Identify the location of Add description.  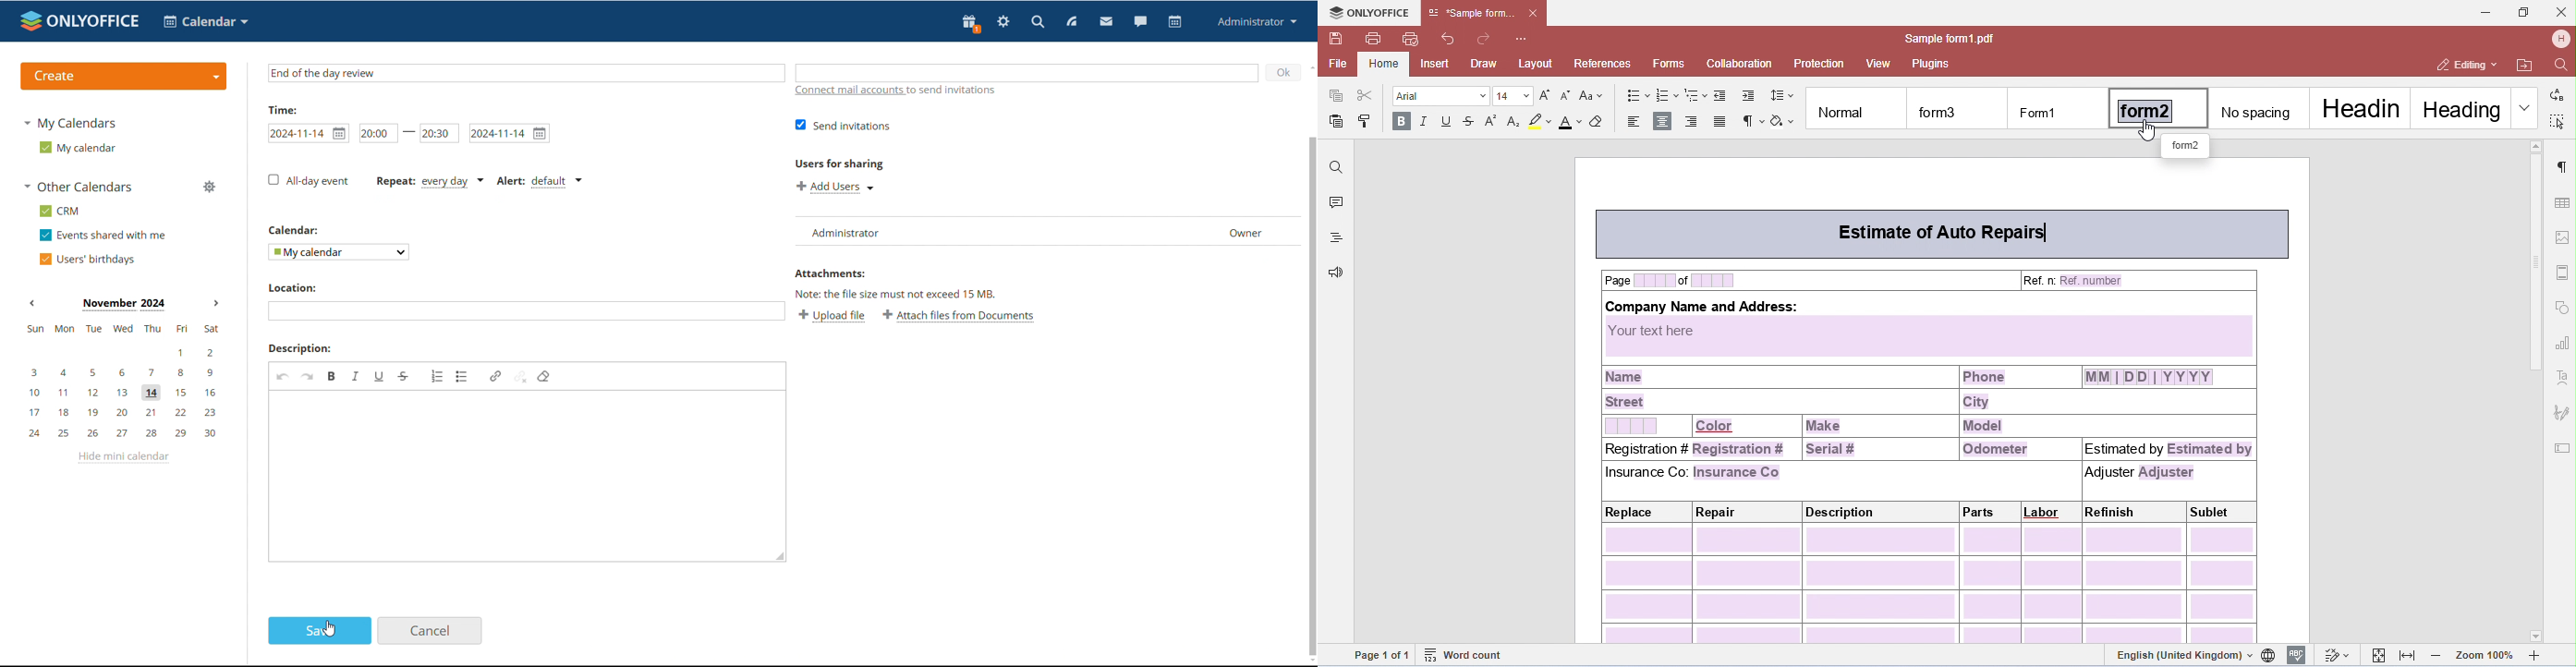
(521, 470).